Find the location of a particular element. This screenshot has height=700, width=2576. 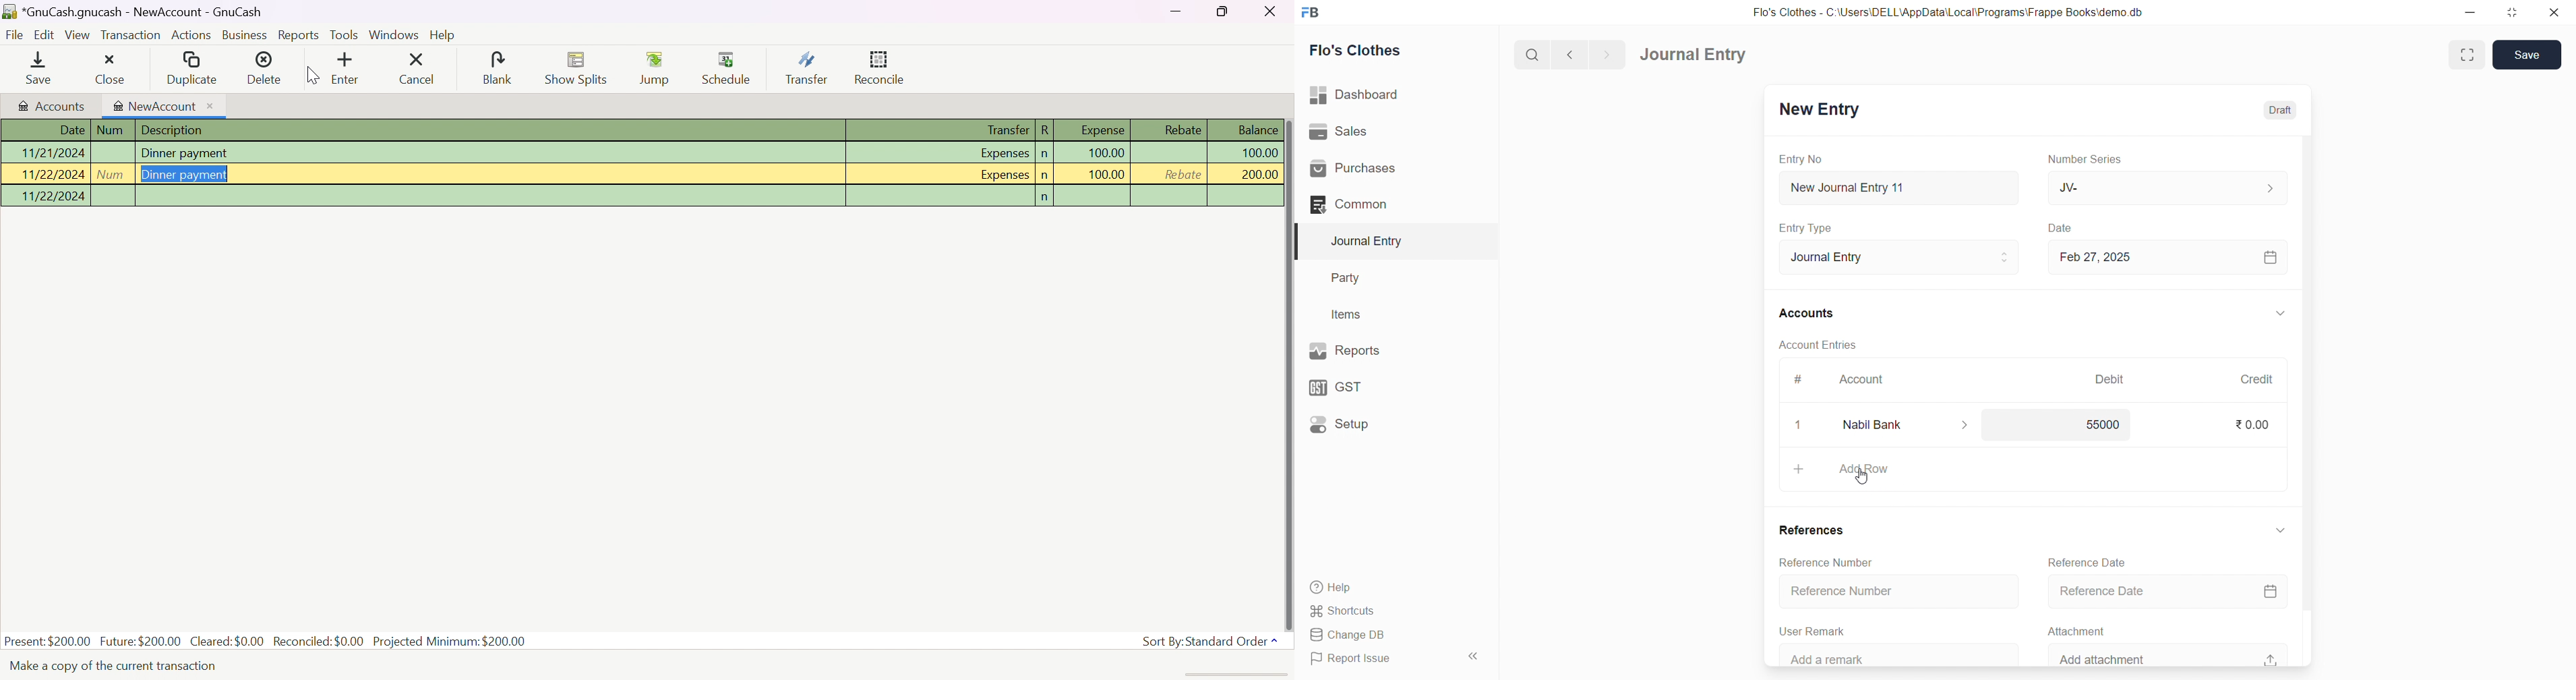

Reports is located at coordinates (1373, 351).